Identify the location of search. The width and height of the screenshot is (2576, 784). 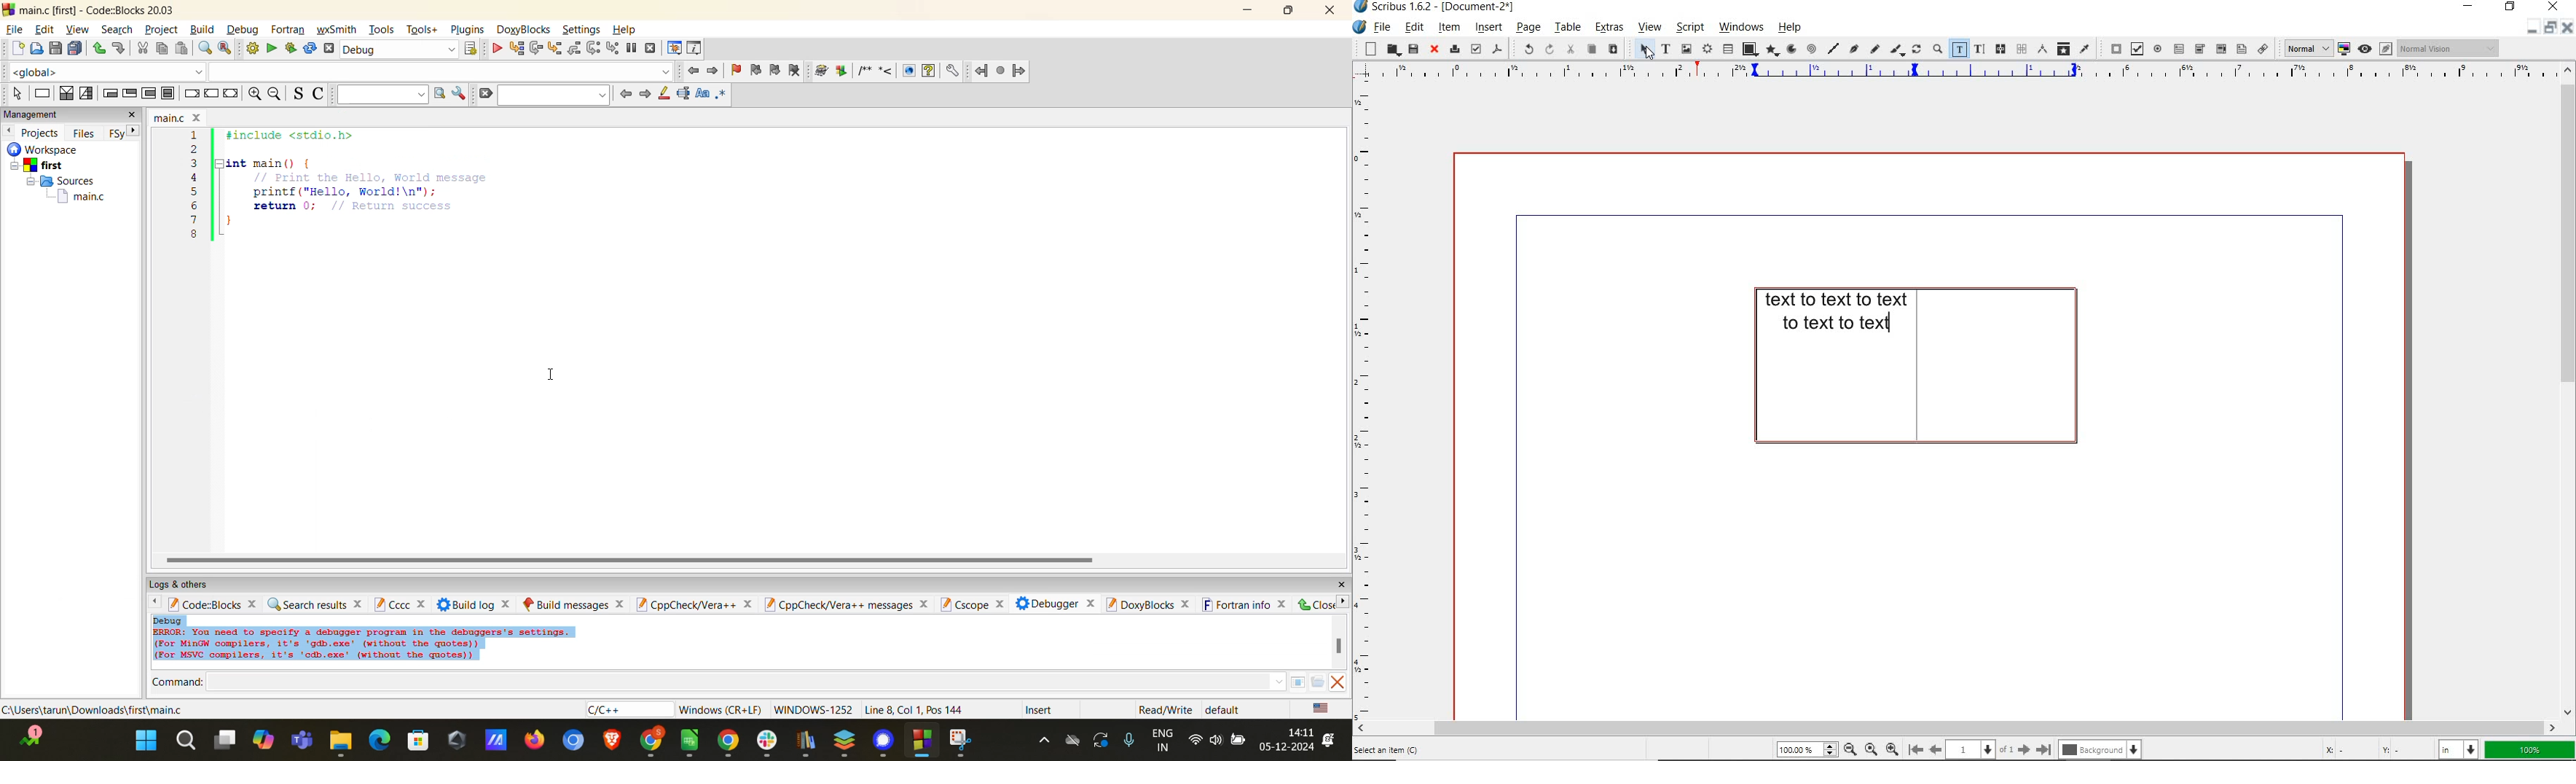
(549, 96).